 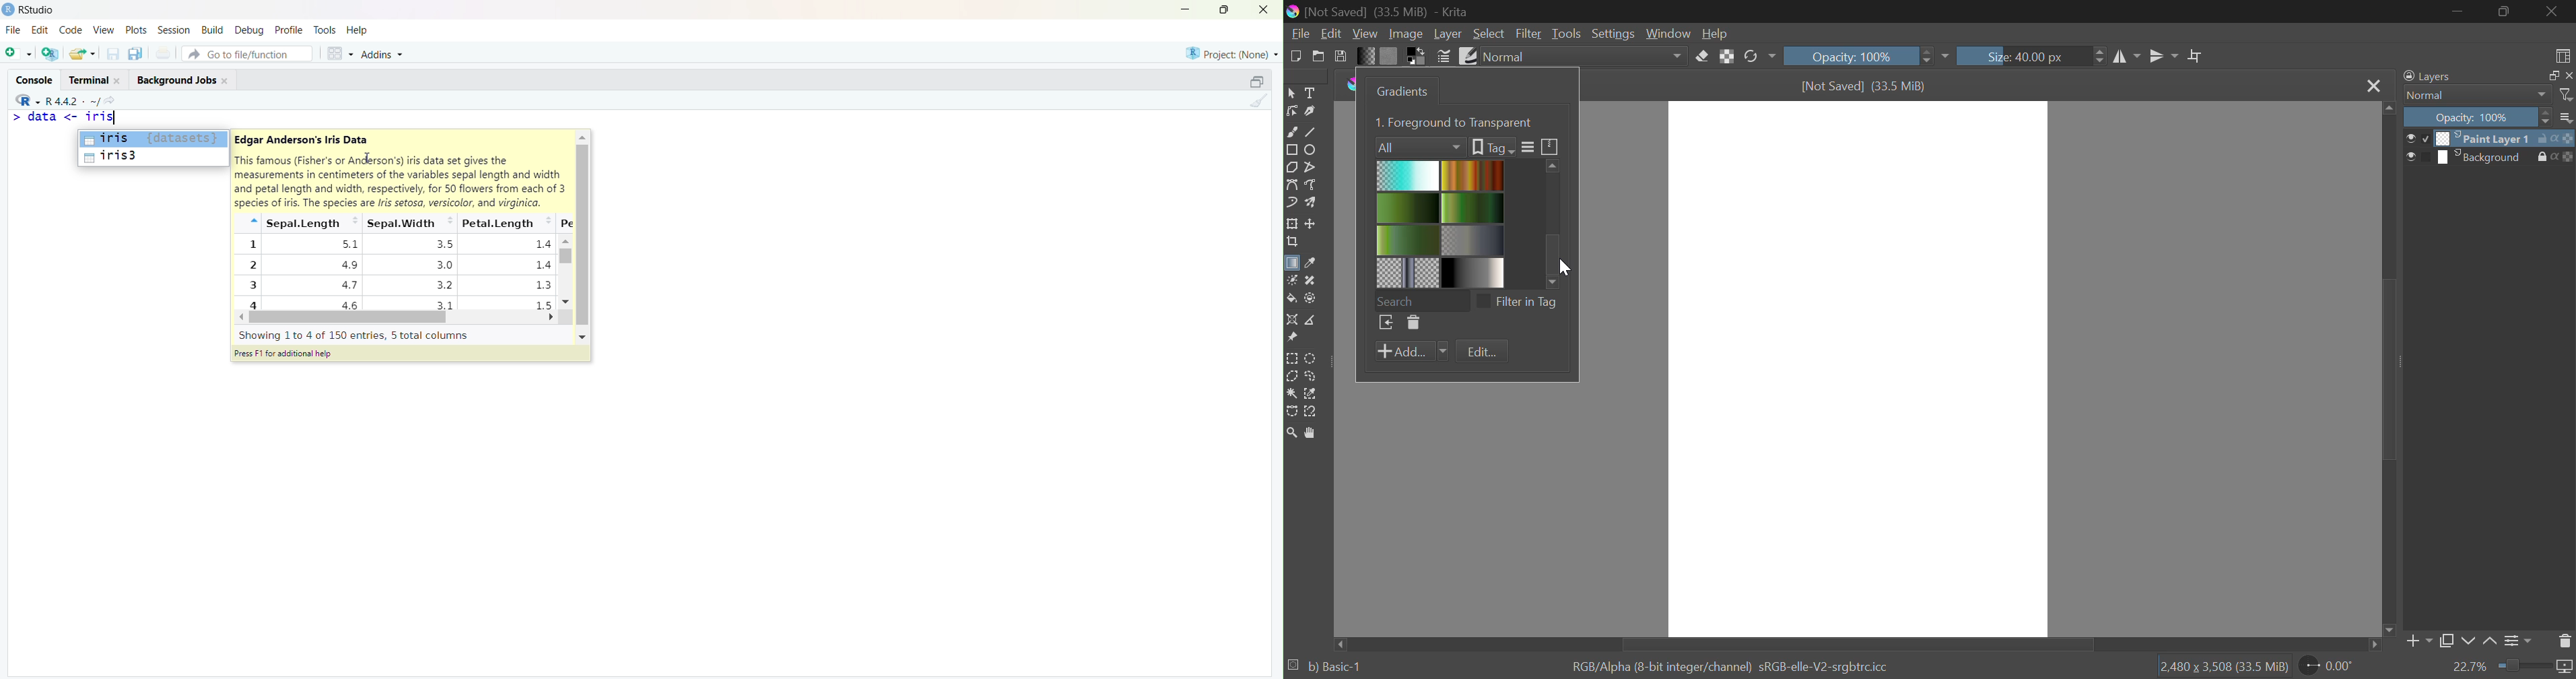 What do you see at coordinates (1409, 207) in the screenshot?
I see `Gradient 3` at bounding box center [1409, 207].